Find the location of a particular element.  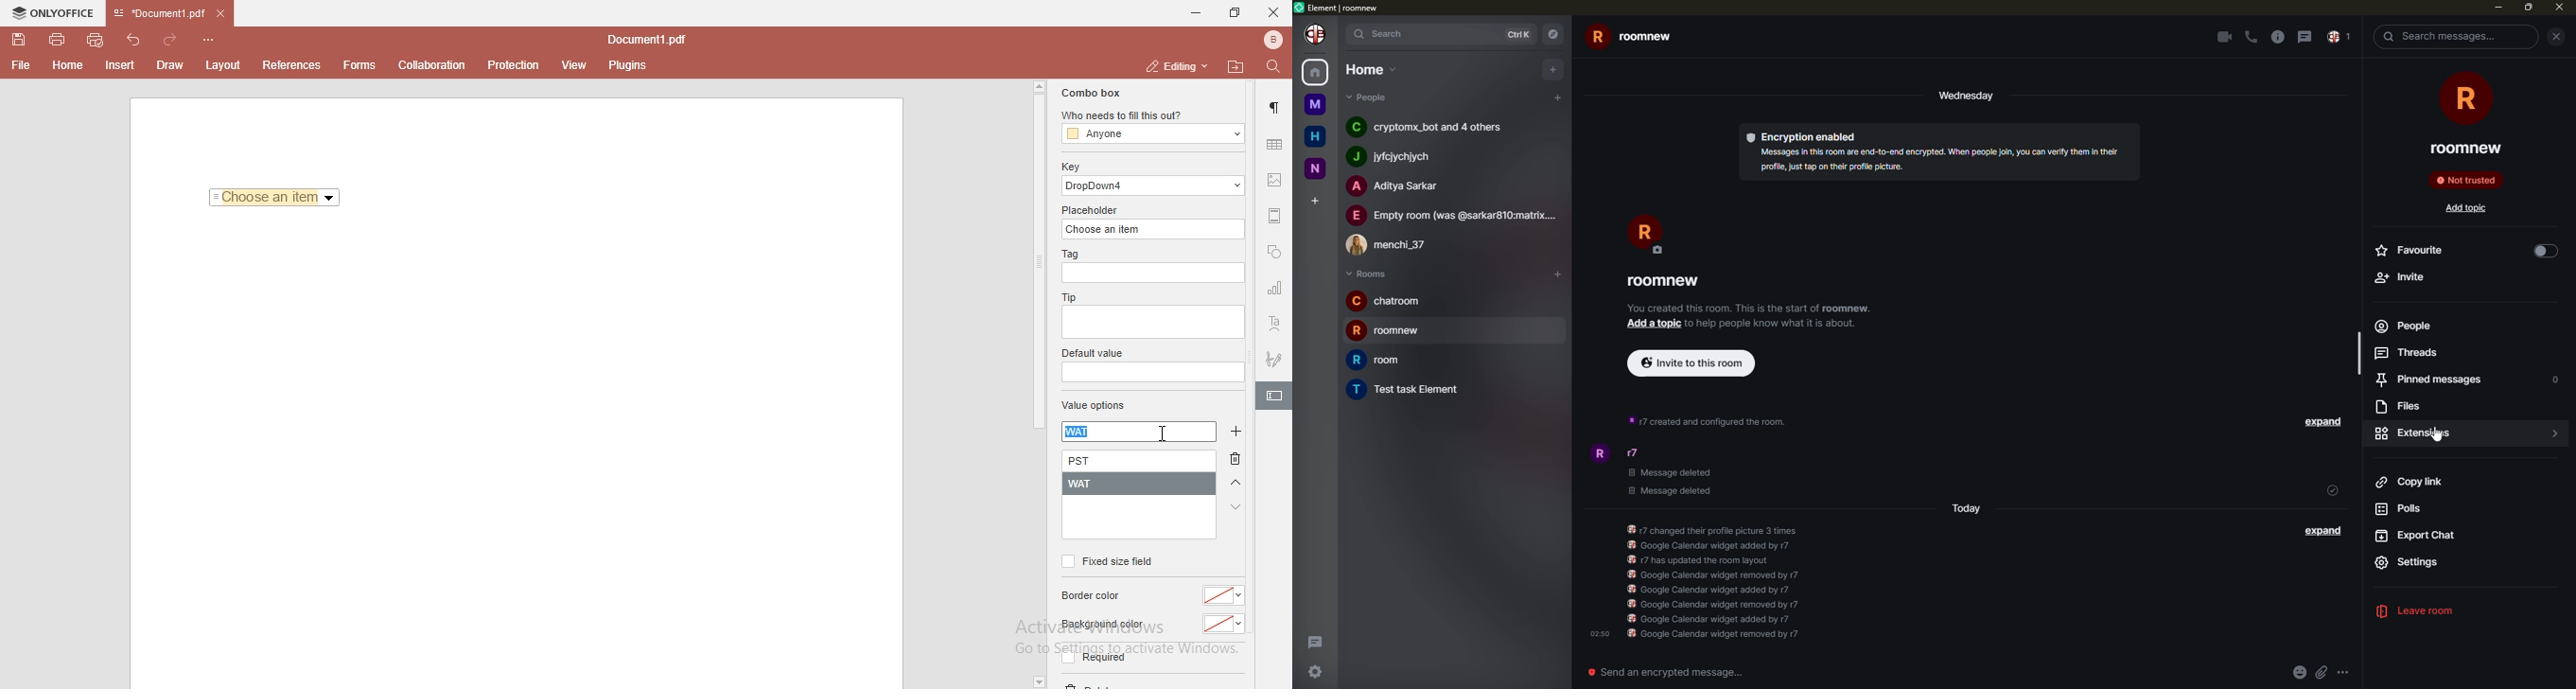

arrow up is located at coordinates (1236, 484).